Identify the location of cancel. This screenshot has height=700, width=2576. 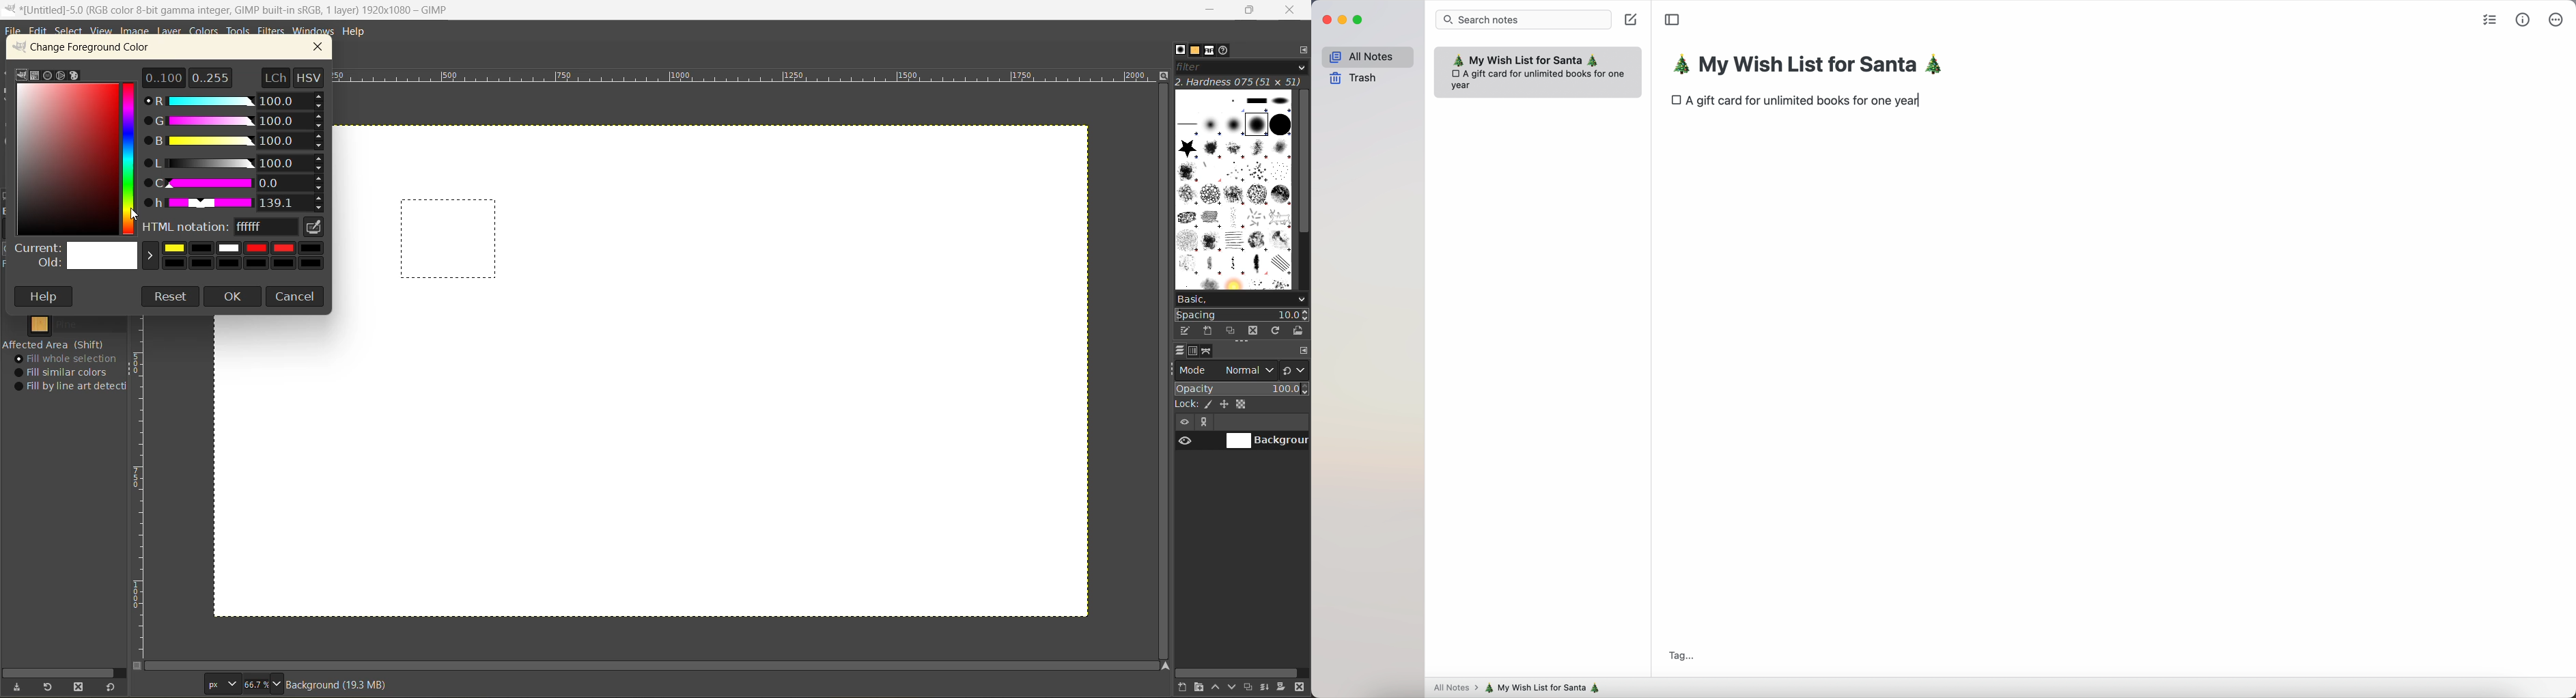
(297, 295).